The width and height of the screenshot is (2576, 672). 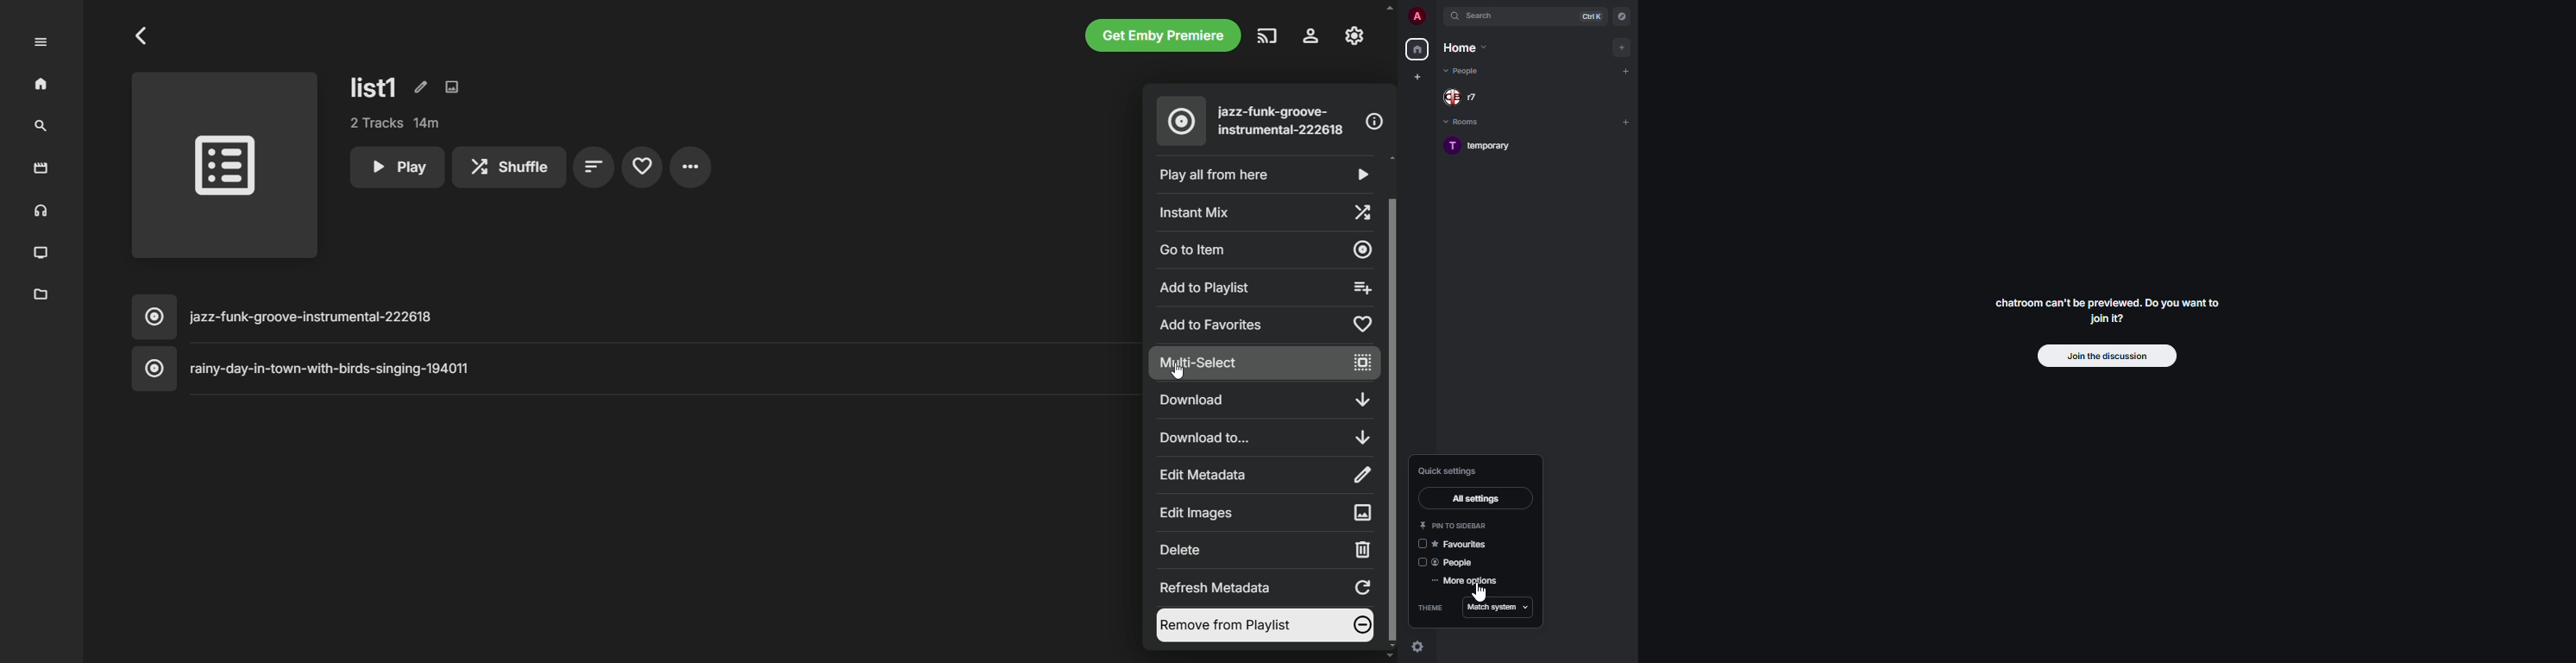 I want to click on all settings, so click(x=1475, y=498).